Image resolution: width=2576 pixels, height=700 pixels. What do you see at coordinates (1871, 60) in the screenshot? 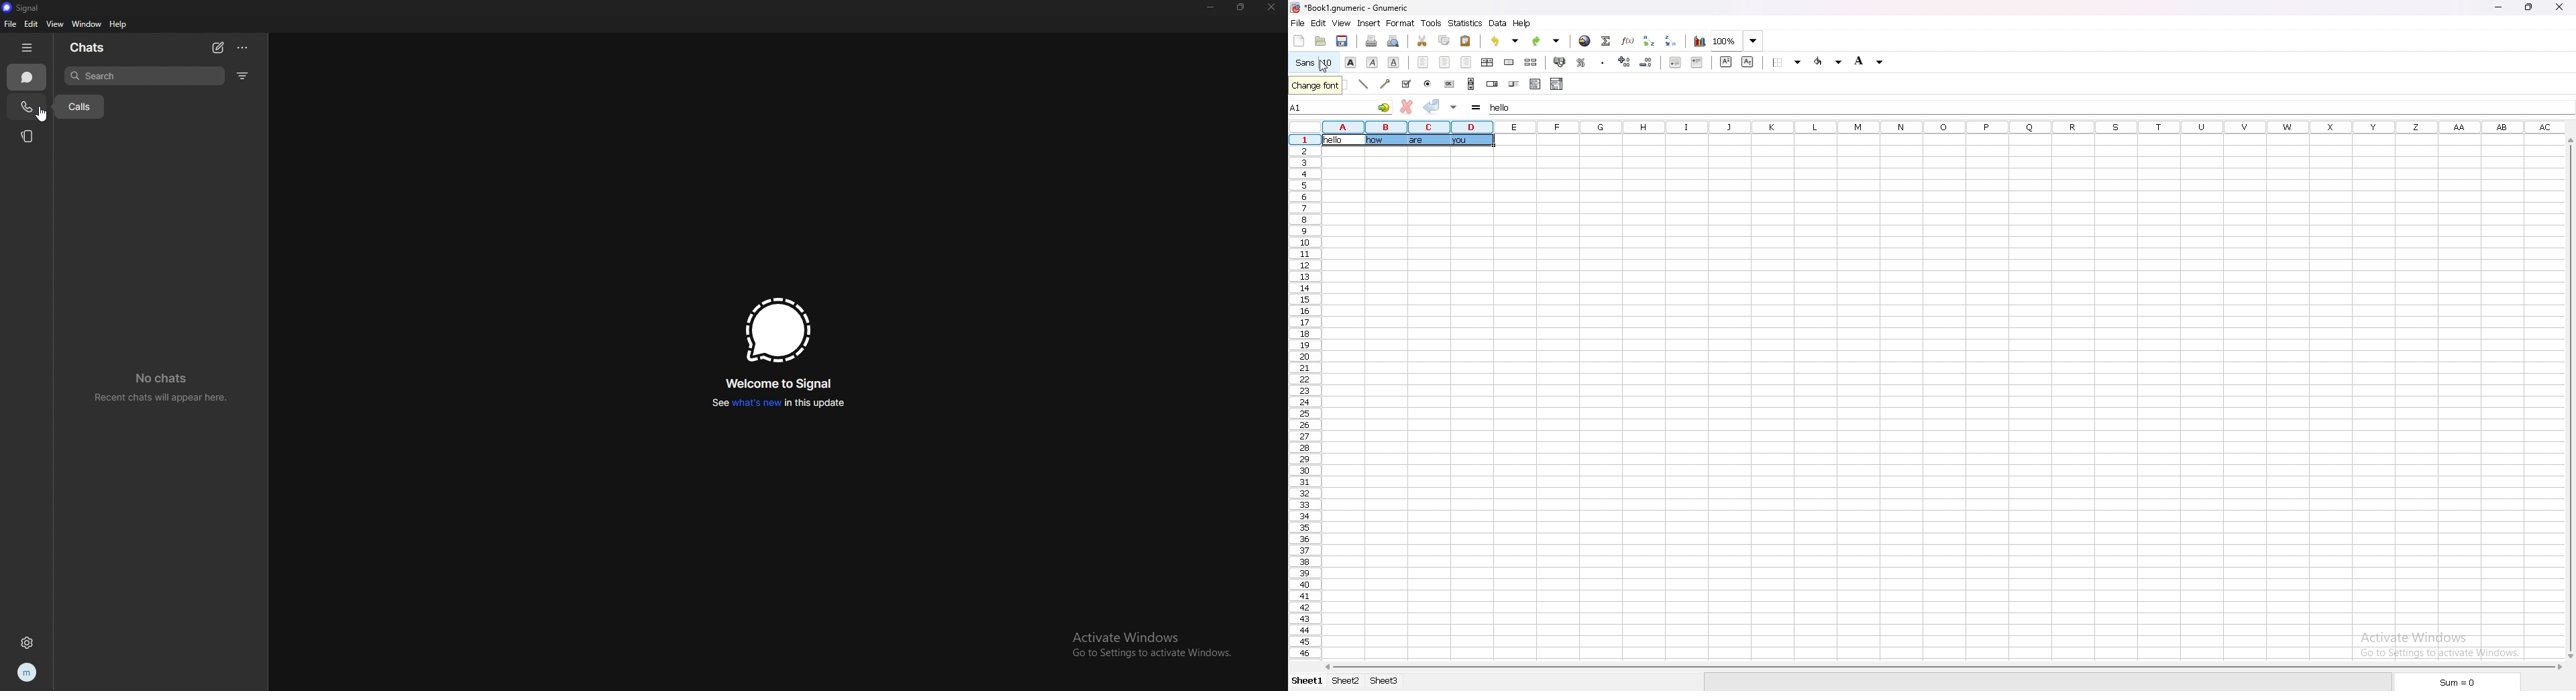
I see `background` at bounding box center [1871, 60].